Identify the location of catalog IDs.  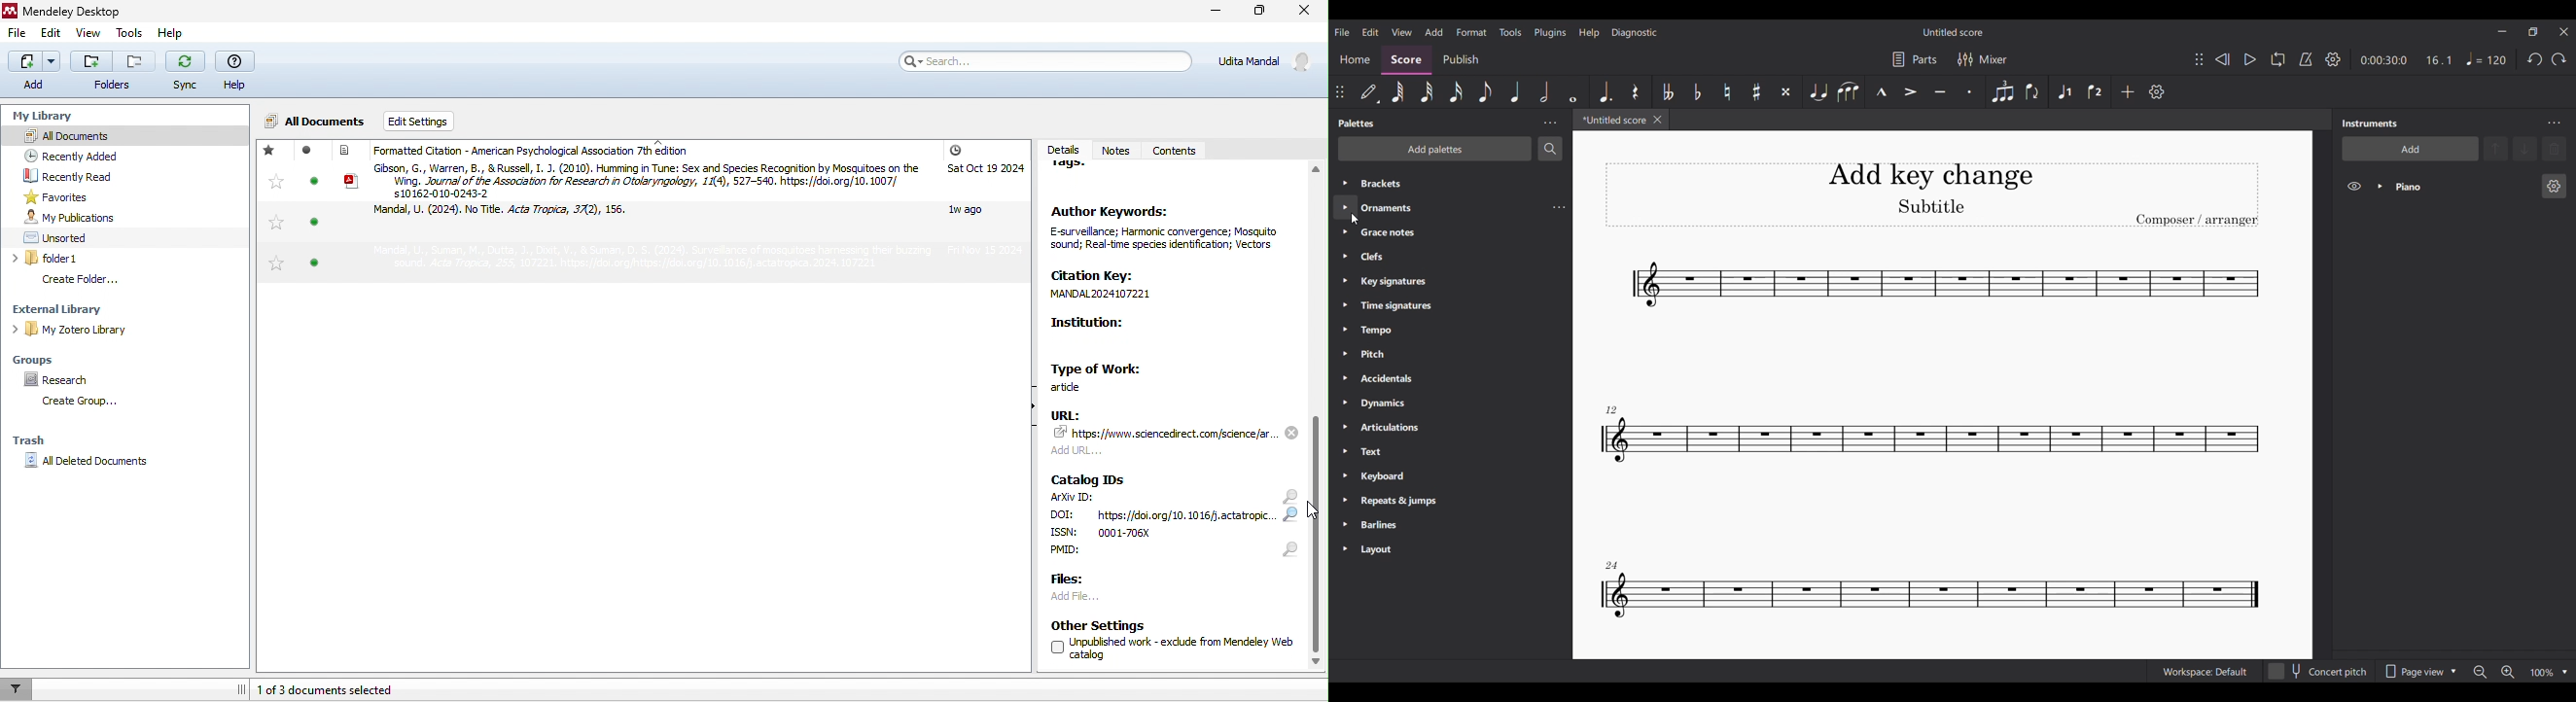
(1091, 478).